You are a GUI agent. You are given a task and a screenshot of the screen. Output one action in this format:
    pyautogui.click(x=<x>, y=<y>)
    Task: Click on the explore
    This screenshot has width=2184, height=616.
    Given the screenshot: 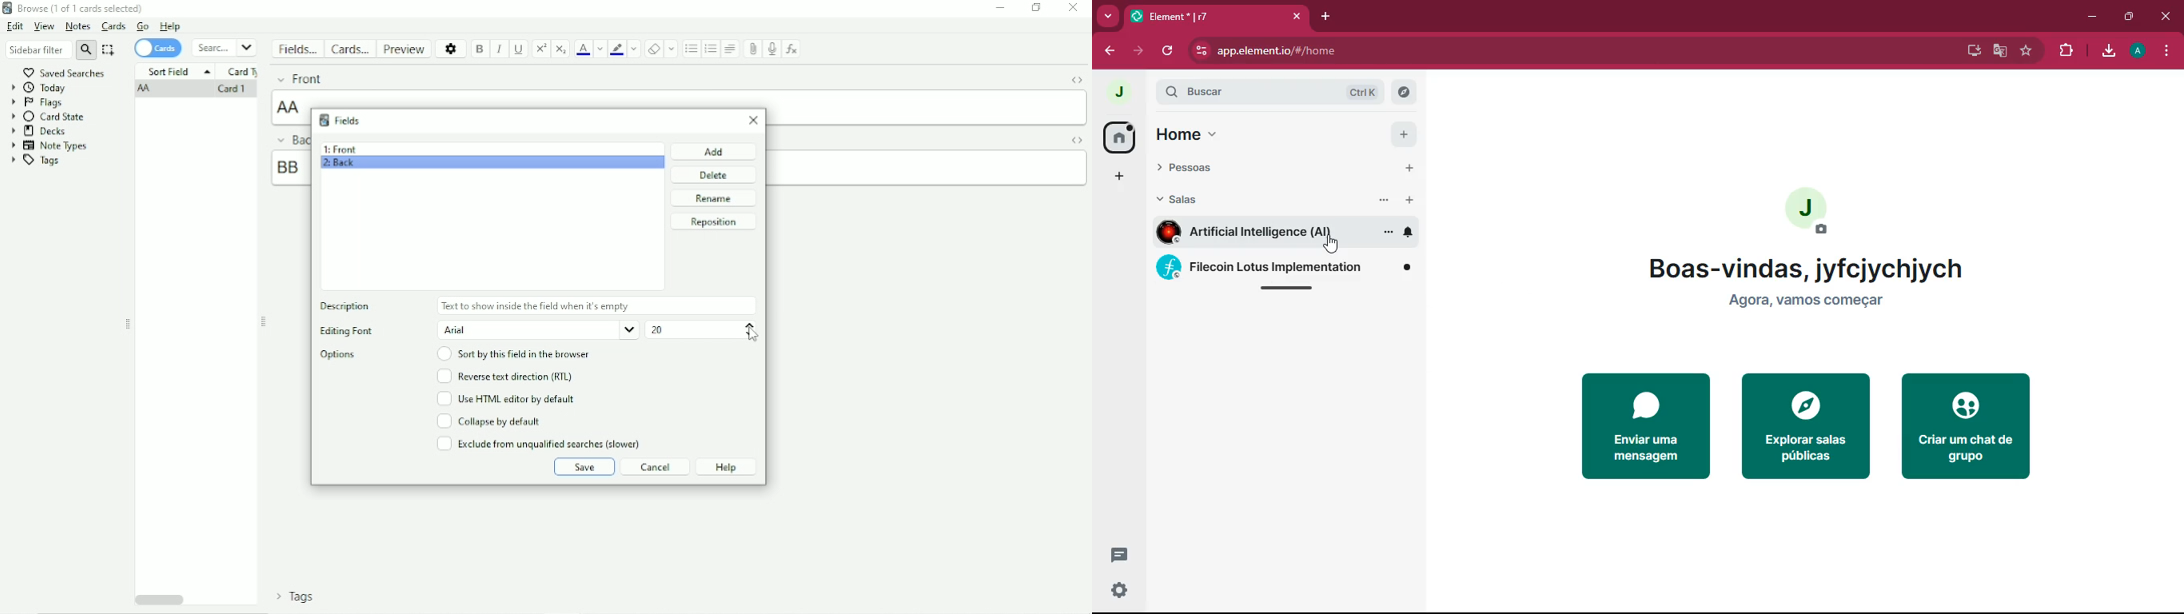 What is the action you would take?
    pyautogui.click(x=1405, y=93)
    